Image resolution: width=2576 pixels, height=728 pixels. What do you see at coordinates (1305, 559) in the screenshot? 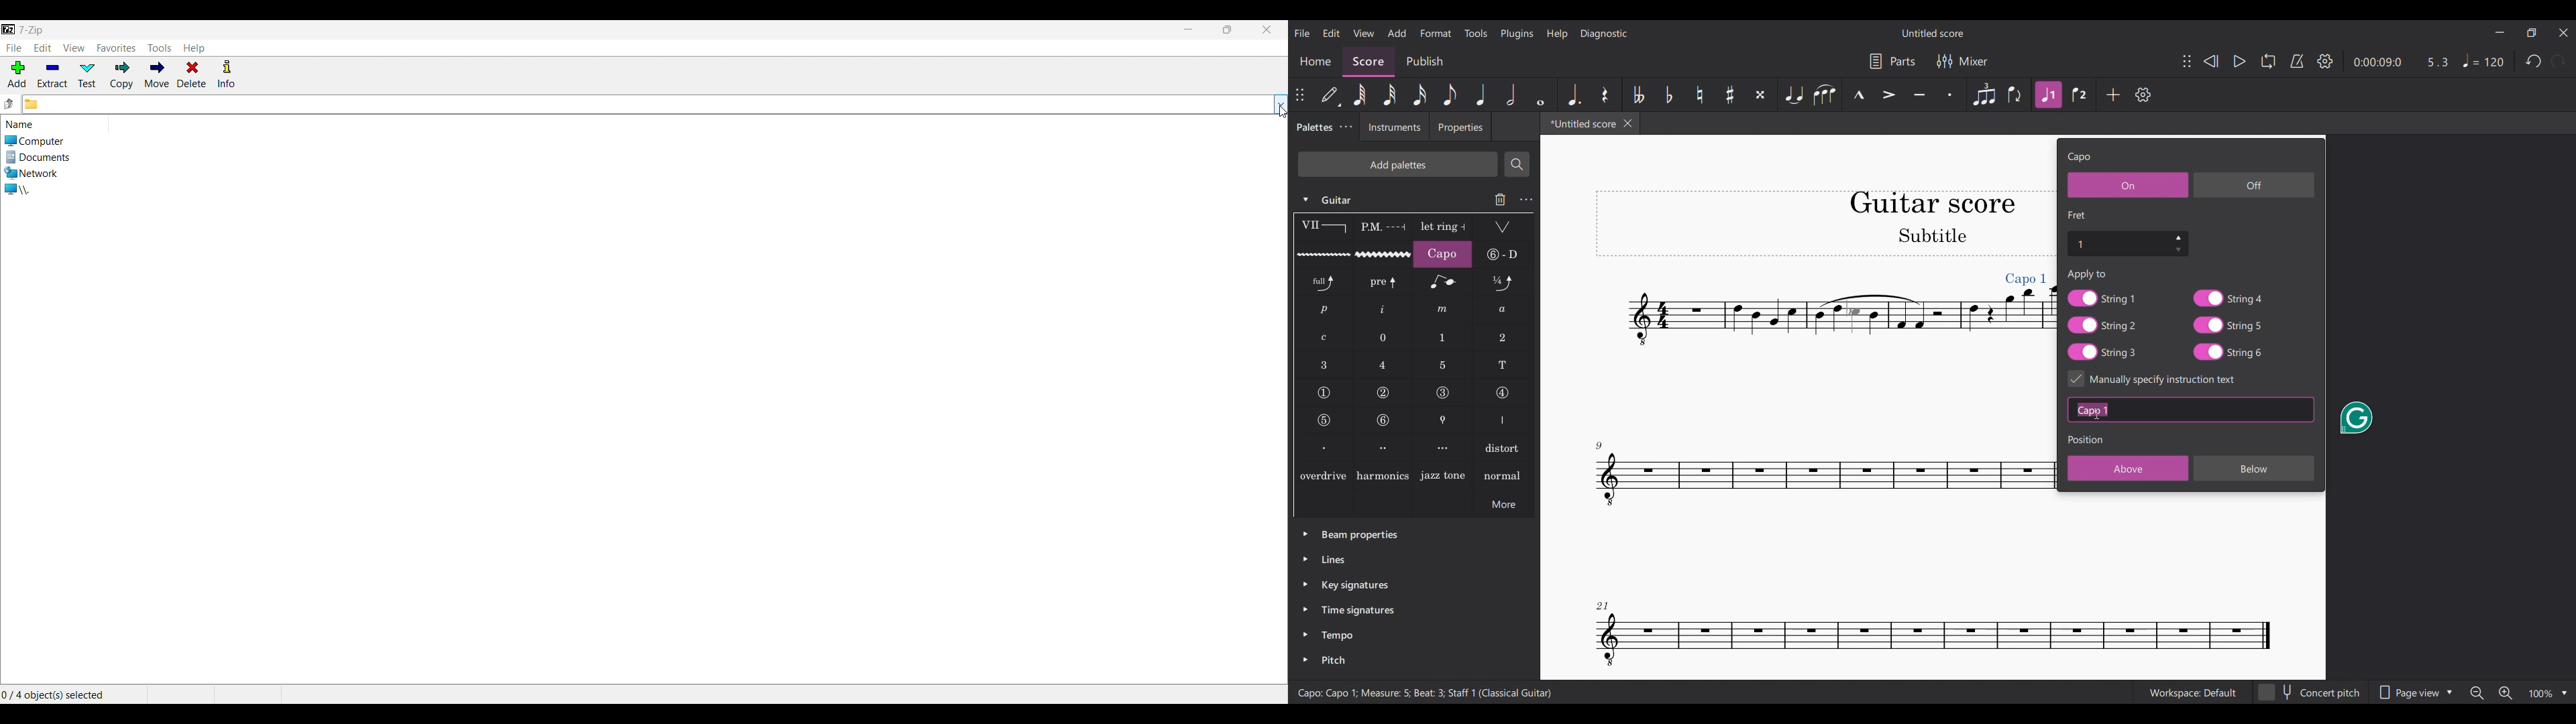
I see `Click to expand lines palette` at bounding box center [1305, 559].